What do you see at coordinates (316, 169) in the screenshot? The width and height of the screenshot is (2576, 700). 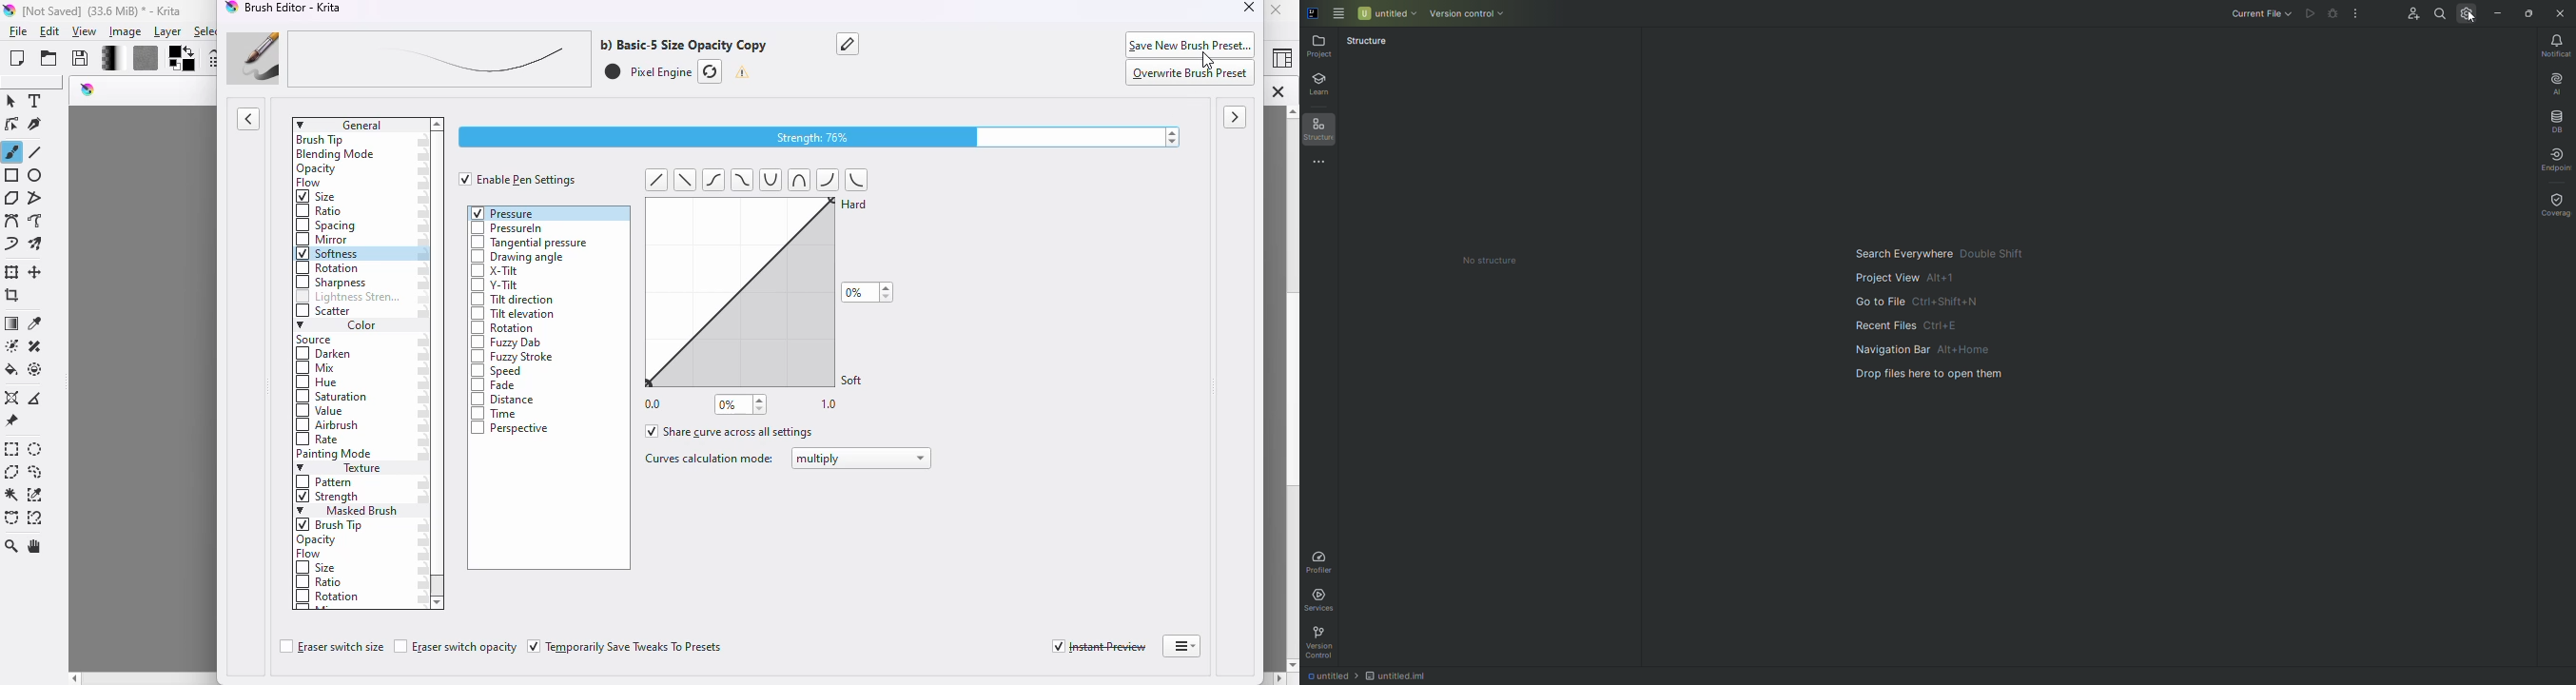 I see `opacity` at bounding box center [316, 169].